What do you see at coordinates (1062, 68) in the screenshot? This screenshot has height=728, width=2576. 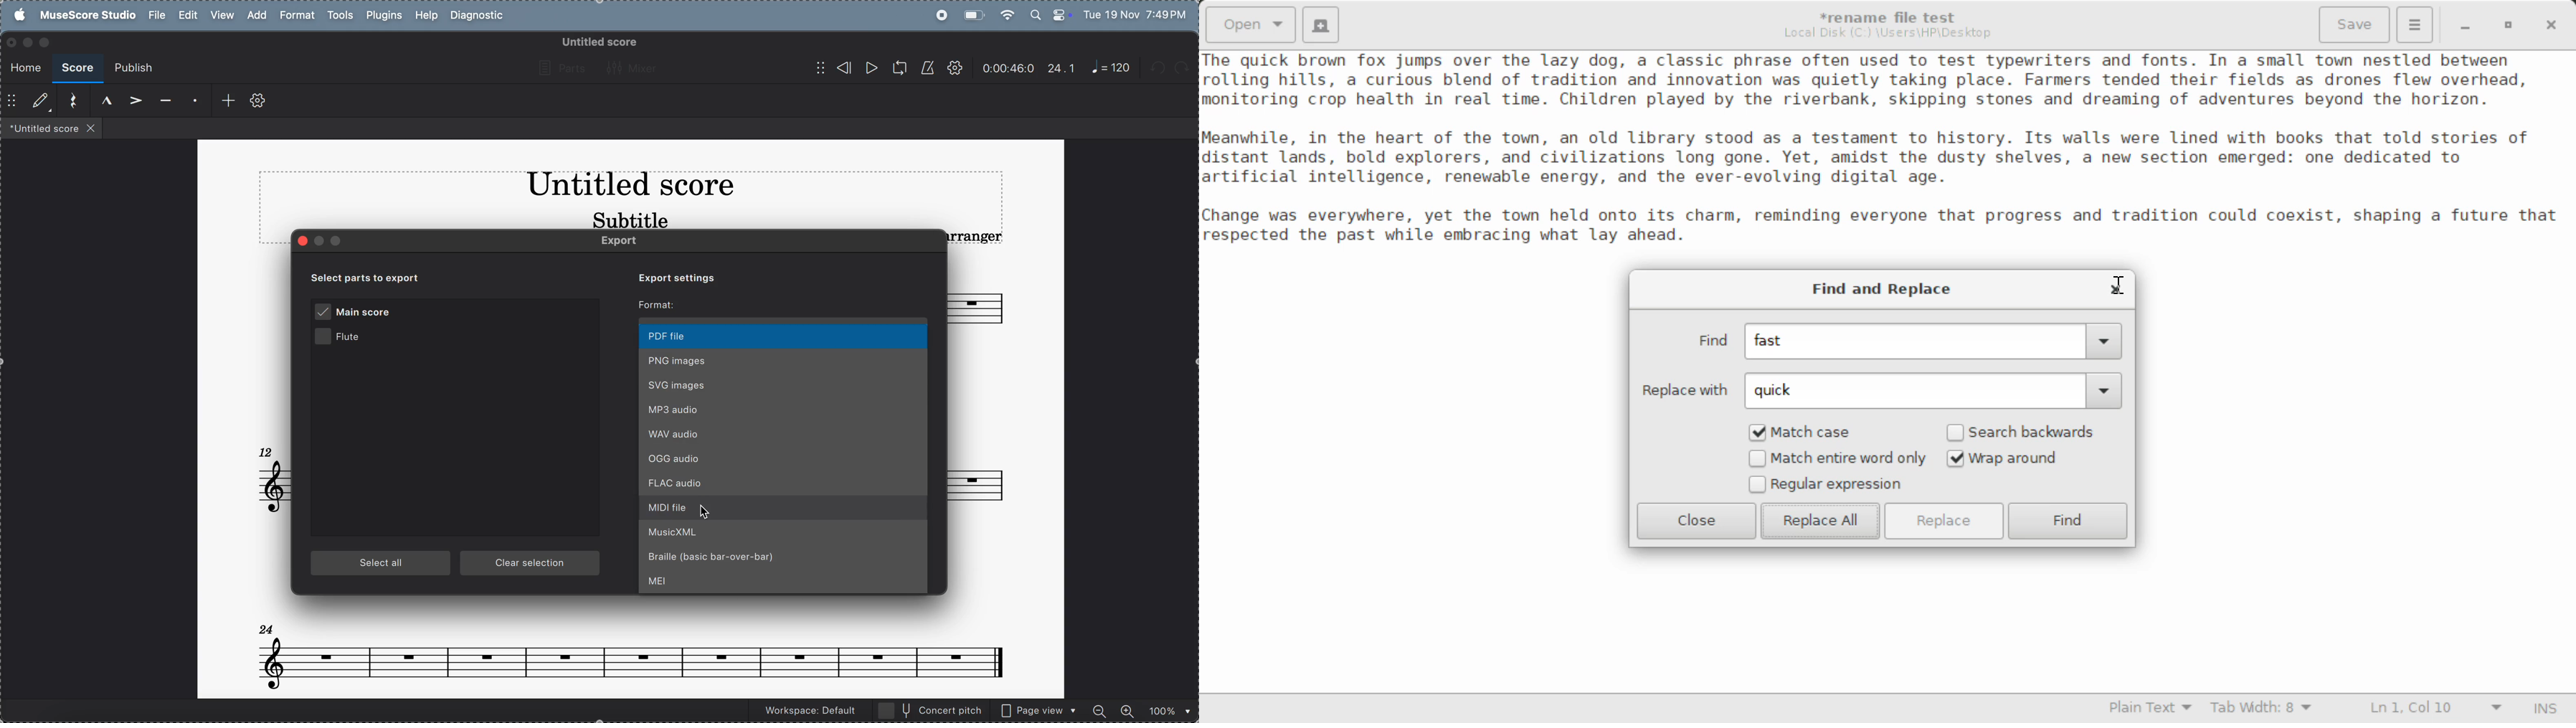 I see `24.1` at bounding box center [1062, 68].